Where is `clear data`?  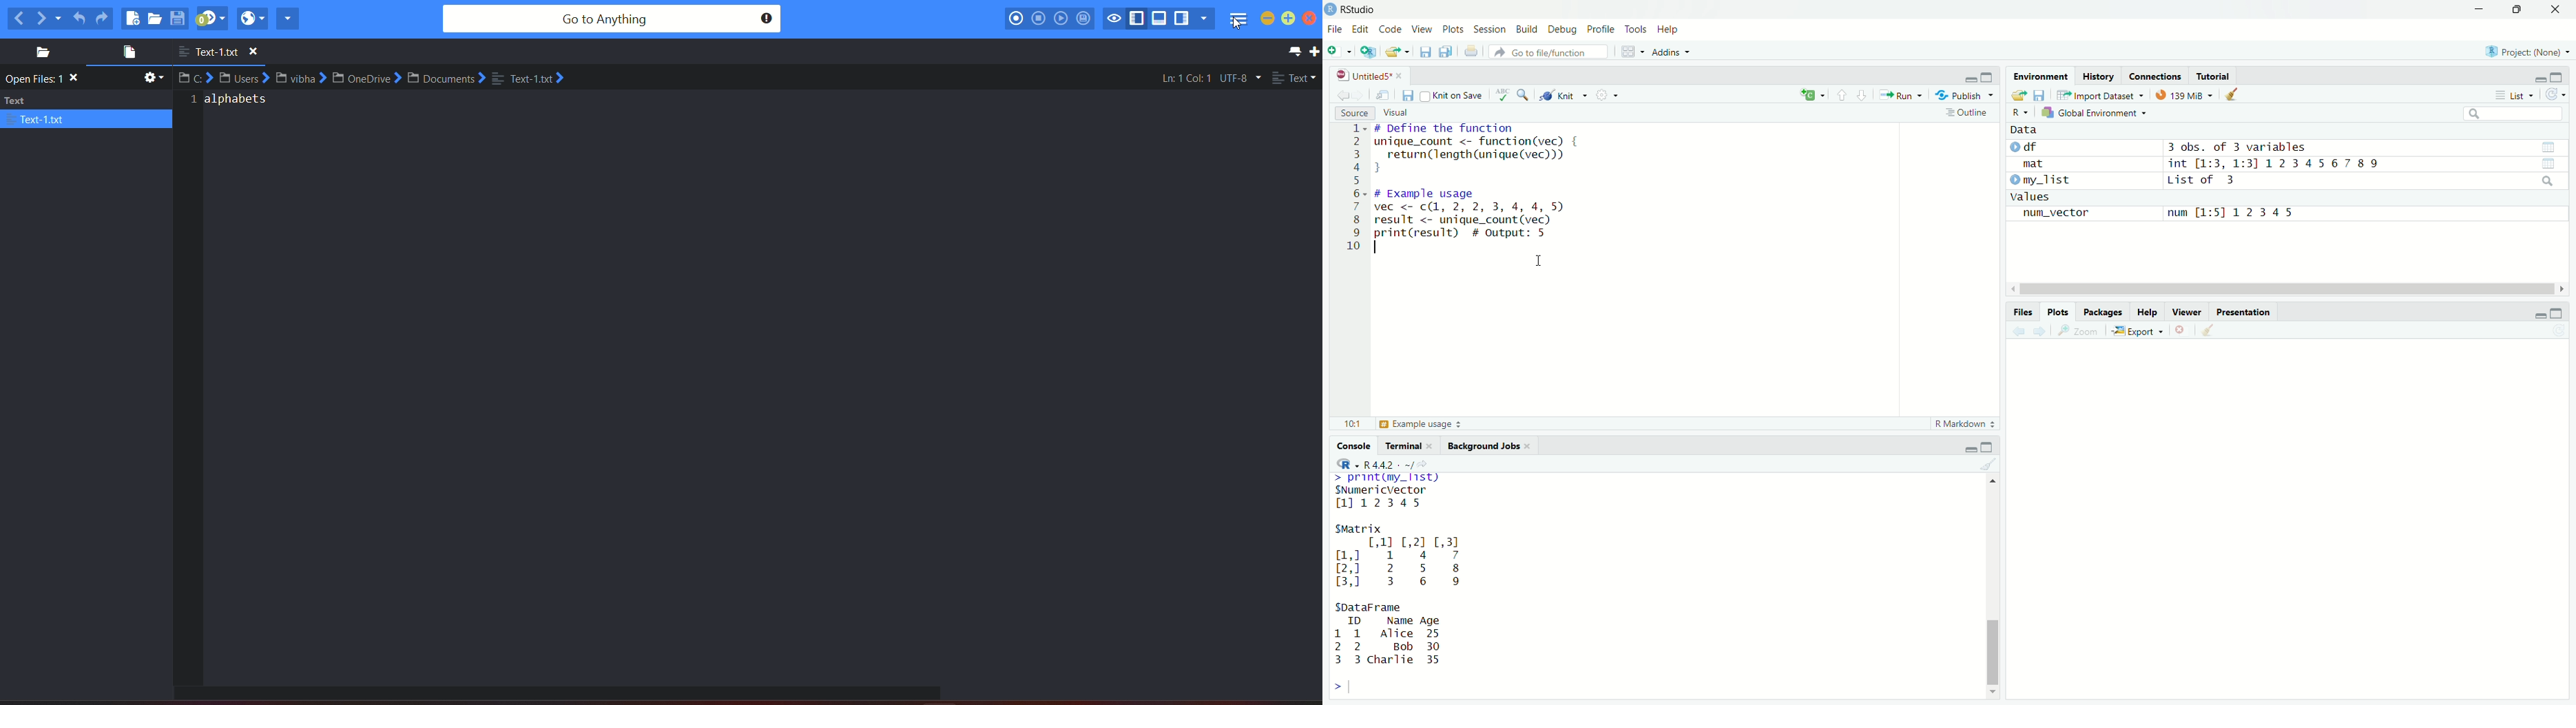
clear data is located at coordinates (2233, 95).